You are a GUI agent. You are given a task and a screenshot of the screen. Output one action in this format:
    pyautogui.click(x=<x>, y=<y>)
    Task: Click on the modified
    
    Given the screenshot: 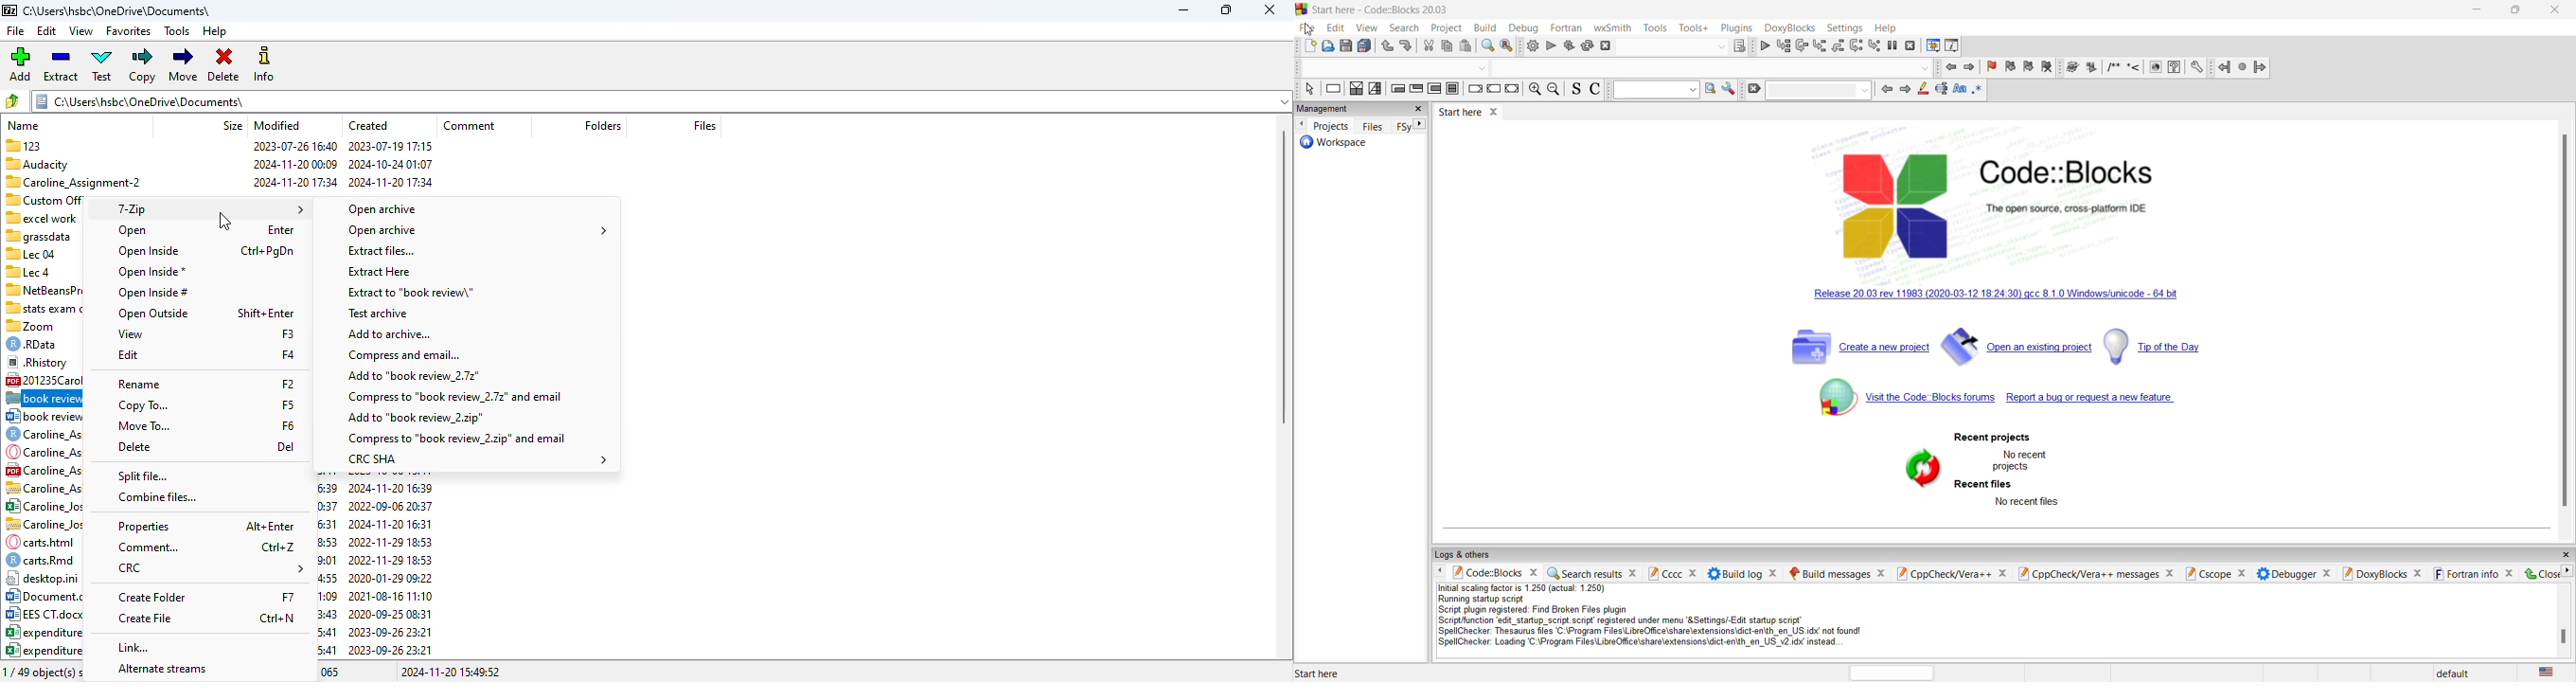 What is the action you would take?
    pyautogui.click(x=276, y=125)
    